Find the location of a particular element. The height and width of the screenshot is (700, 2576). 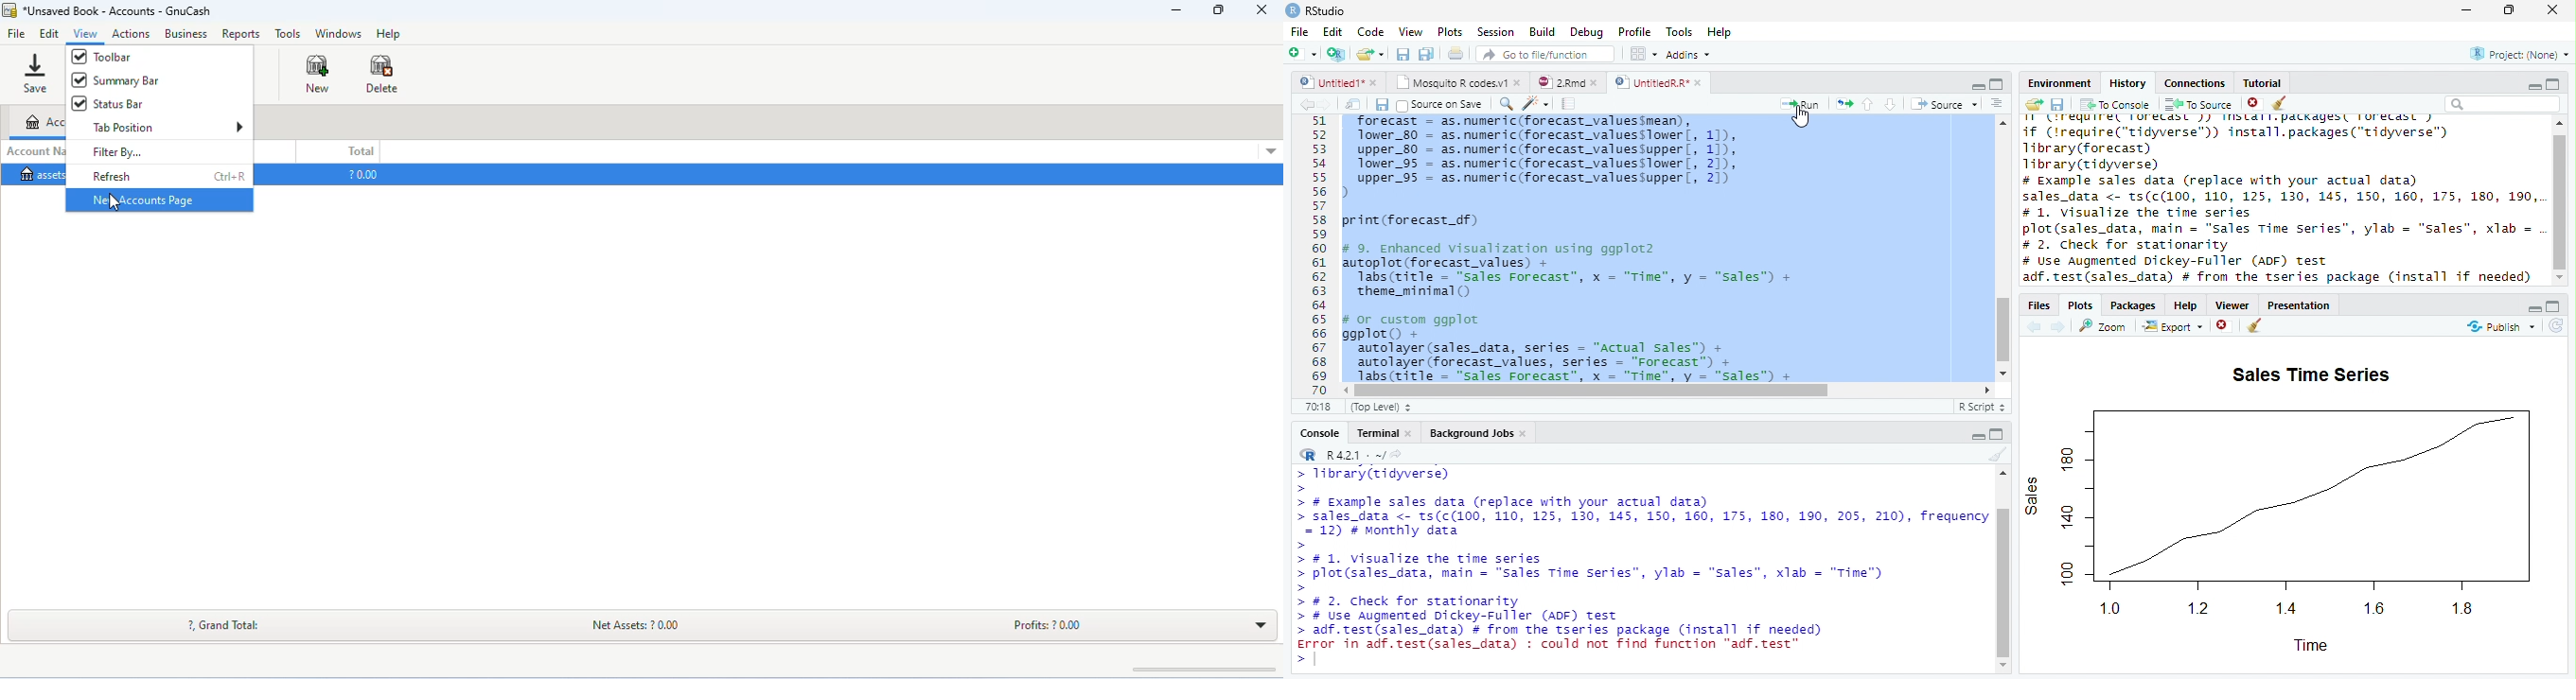

Save is located at coordinates (1380, 104).